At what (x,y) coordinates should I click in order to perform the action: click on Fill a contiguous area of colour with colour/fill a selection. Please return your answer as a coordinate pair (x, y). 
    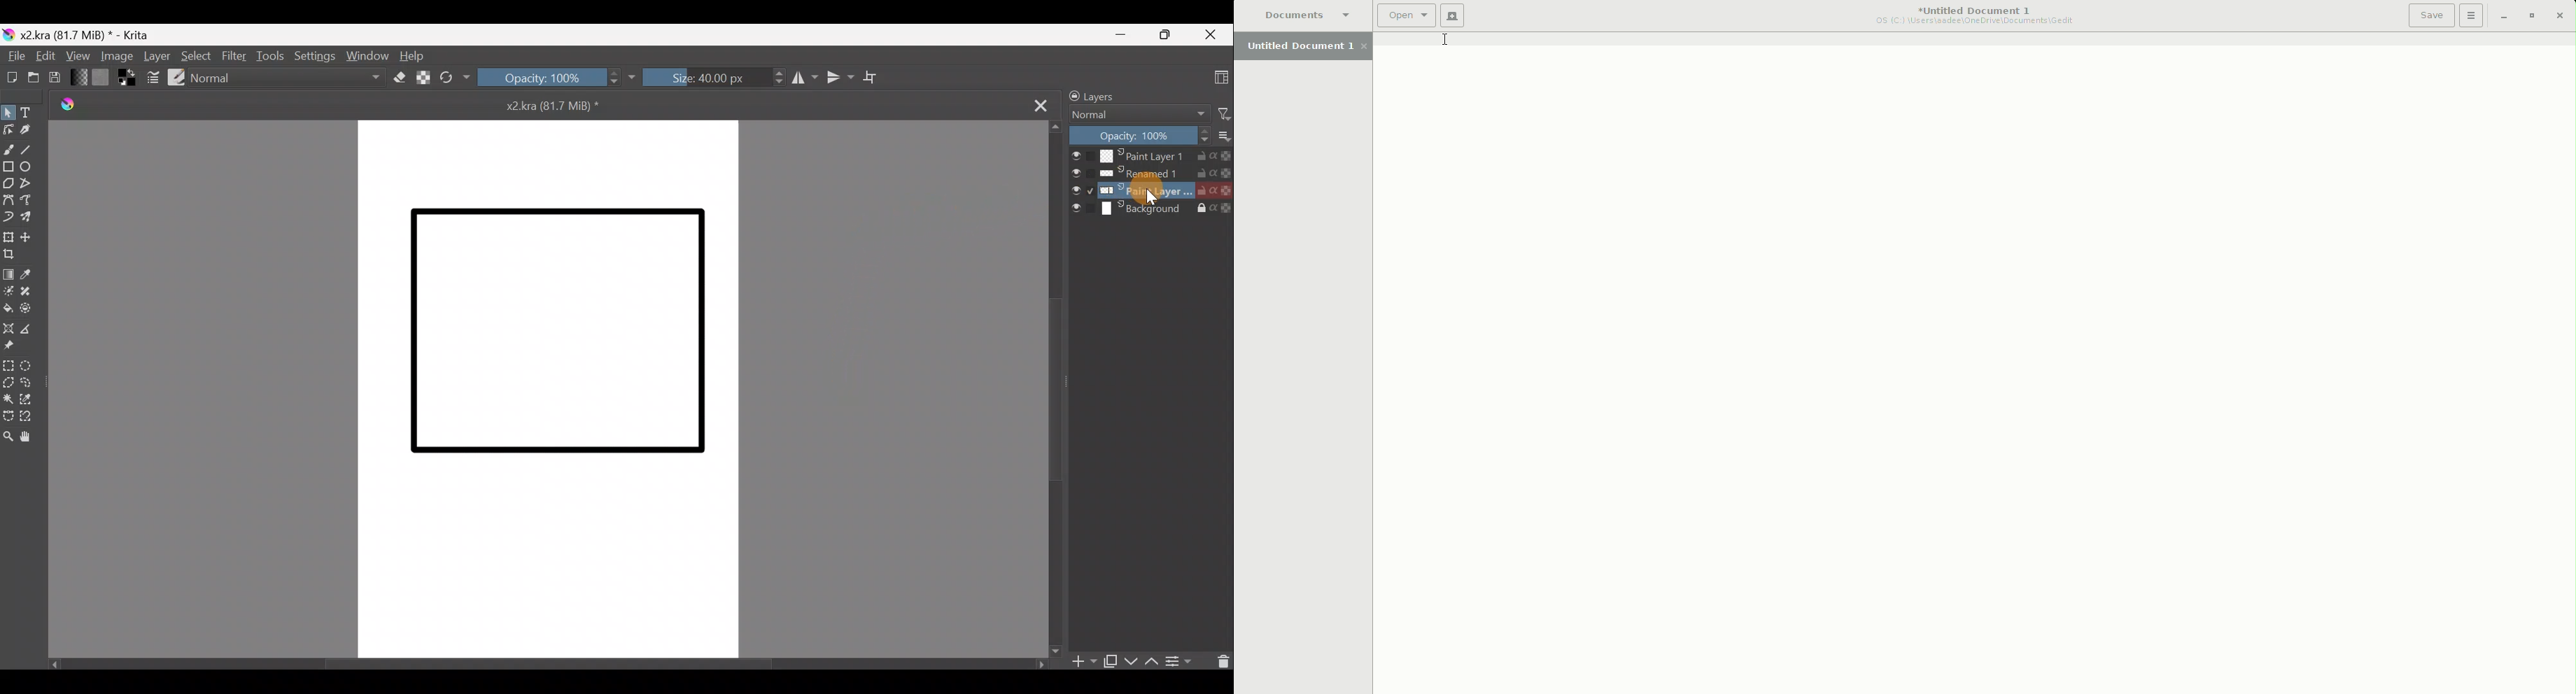
    Looking at the image, I should click on (8, 311).